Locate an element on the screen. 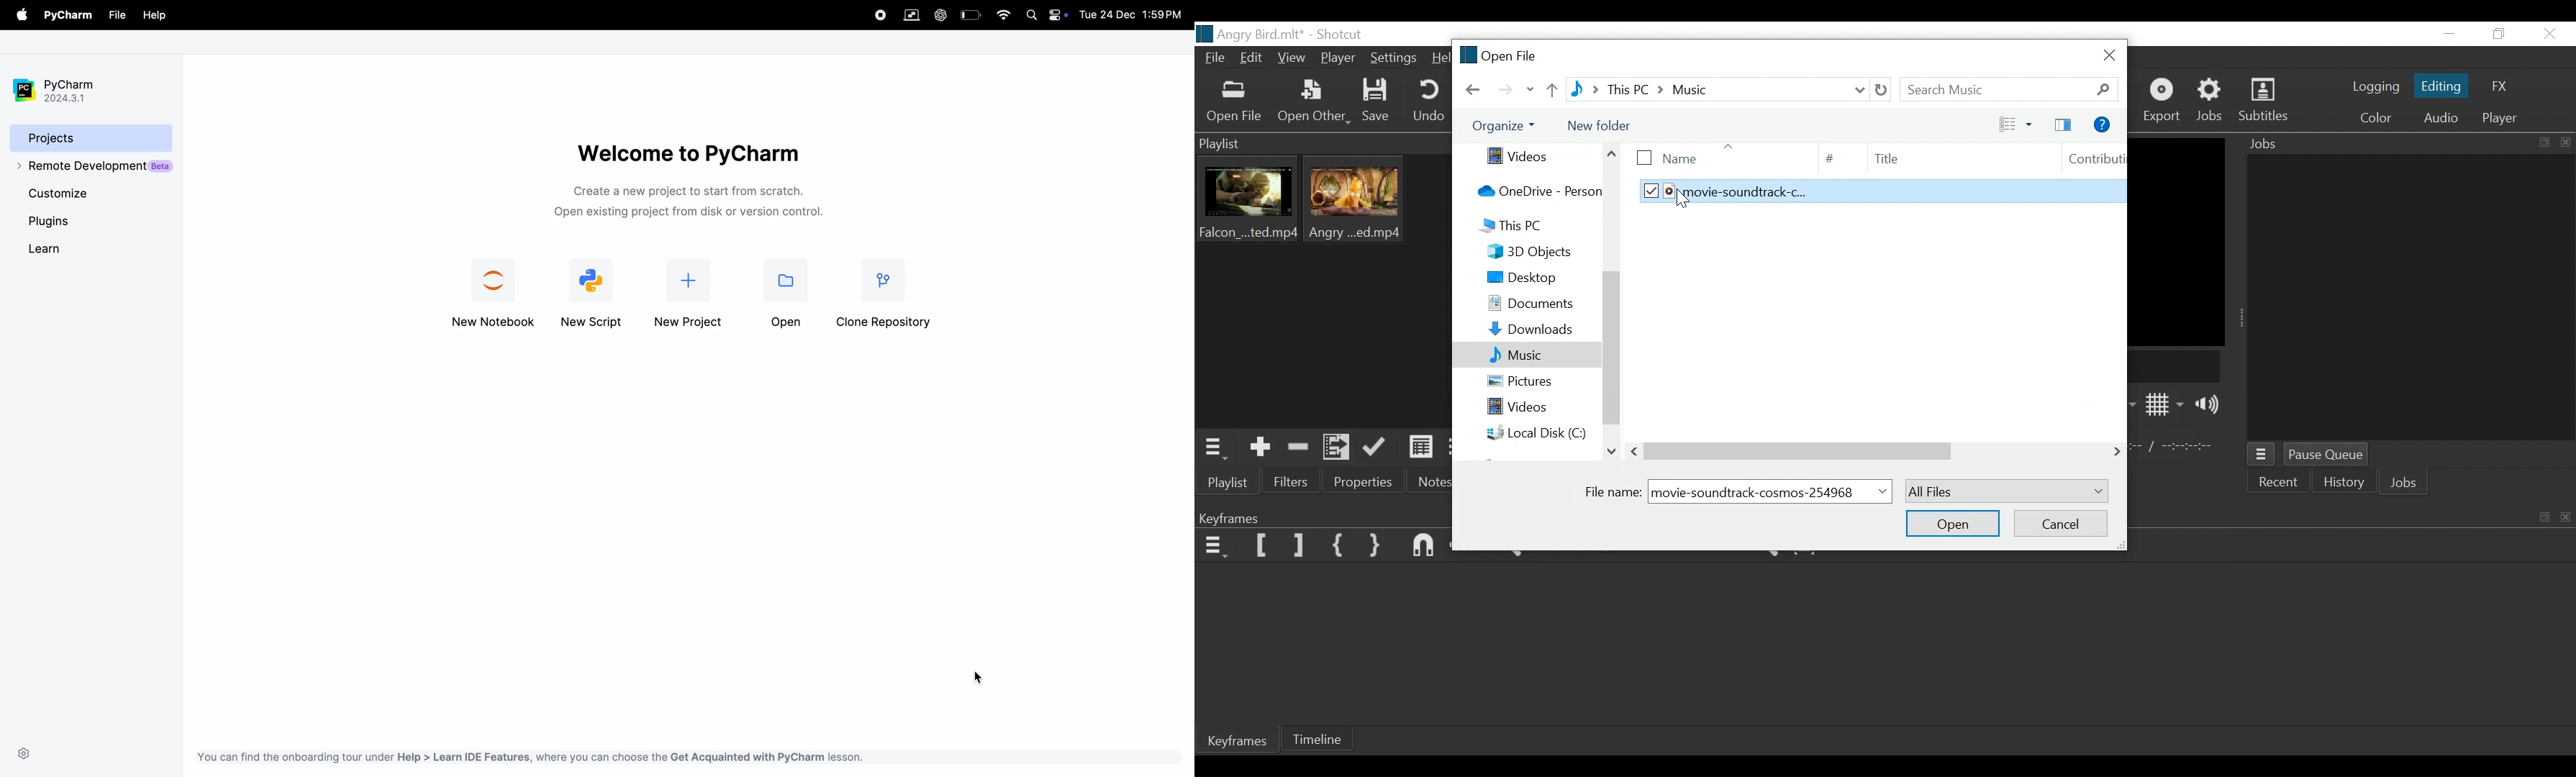 This screenshot has height=784, width=2576. Player is located at coordinates (2496, 119).